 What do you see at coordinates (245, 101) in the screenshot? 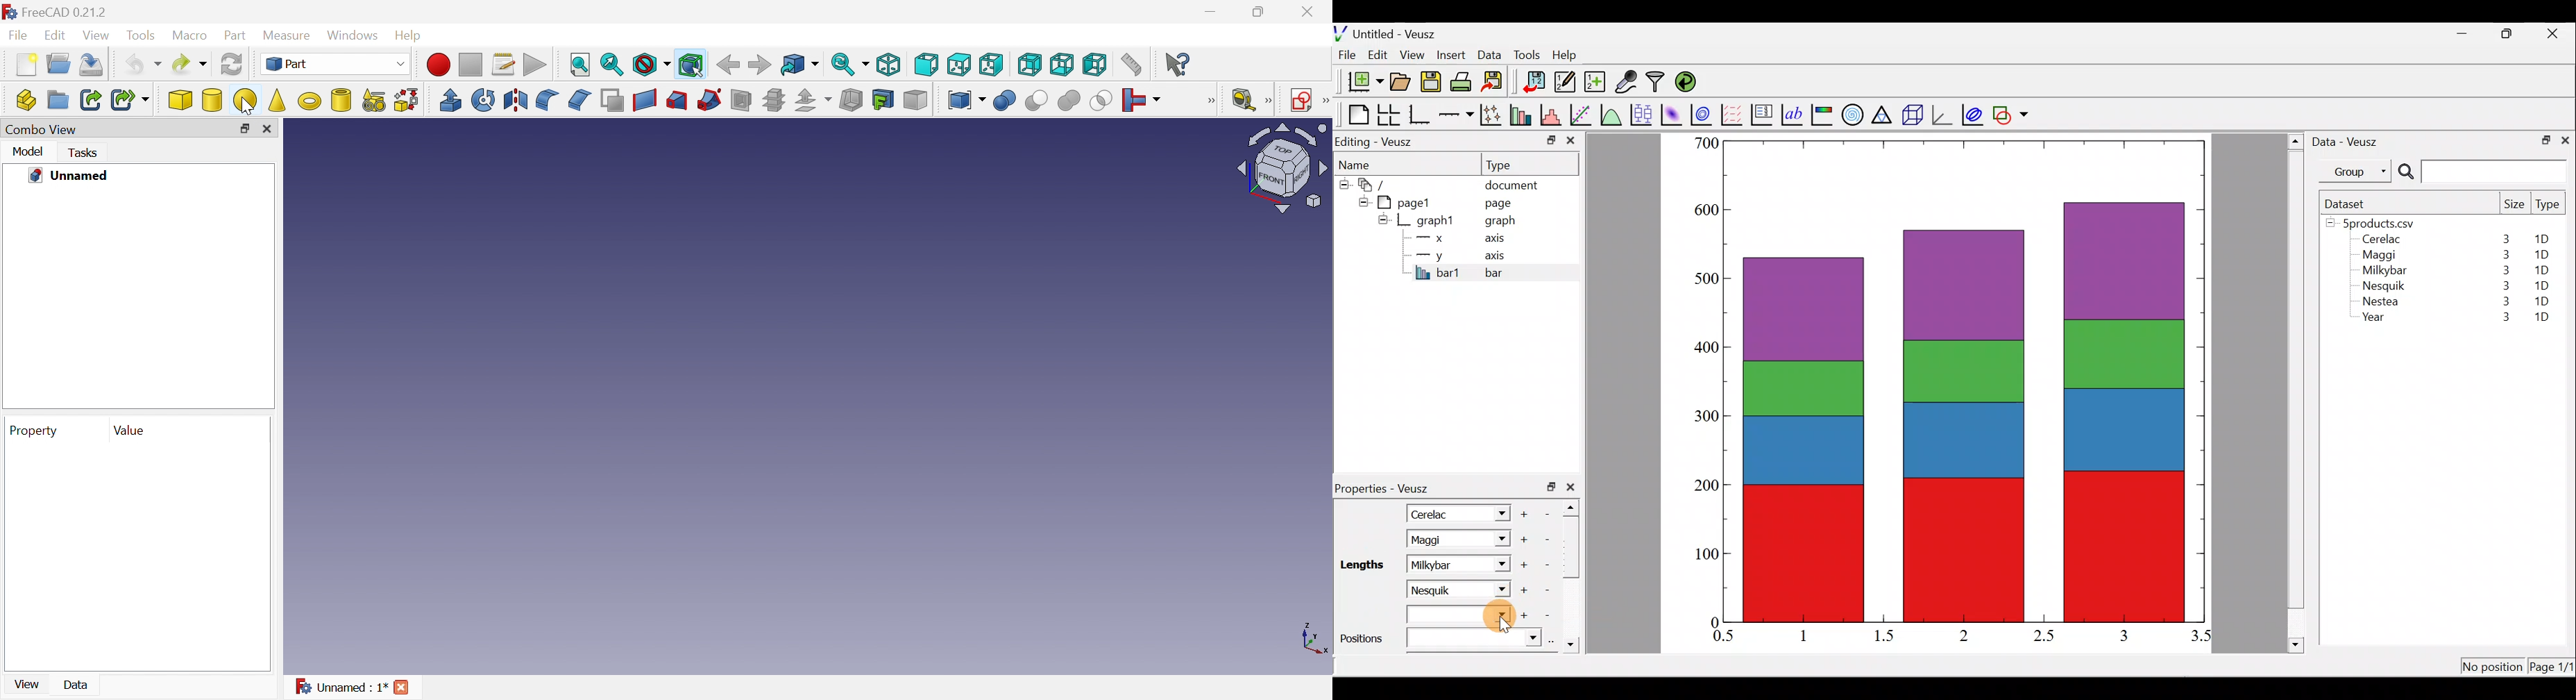
I see `Sphere` at bounding box center [245, 101].